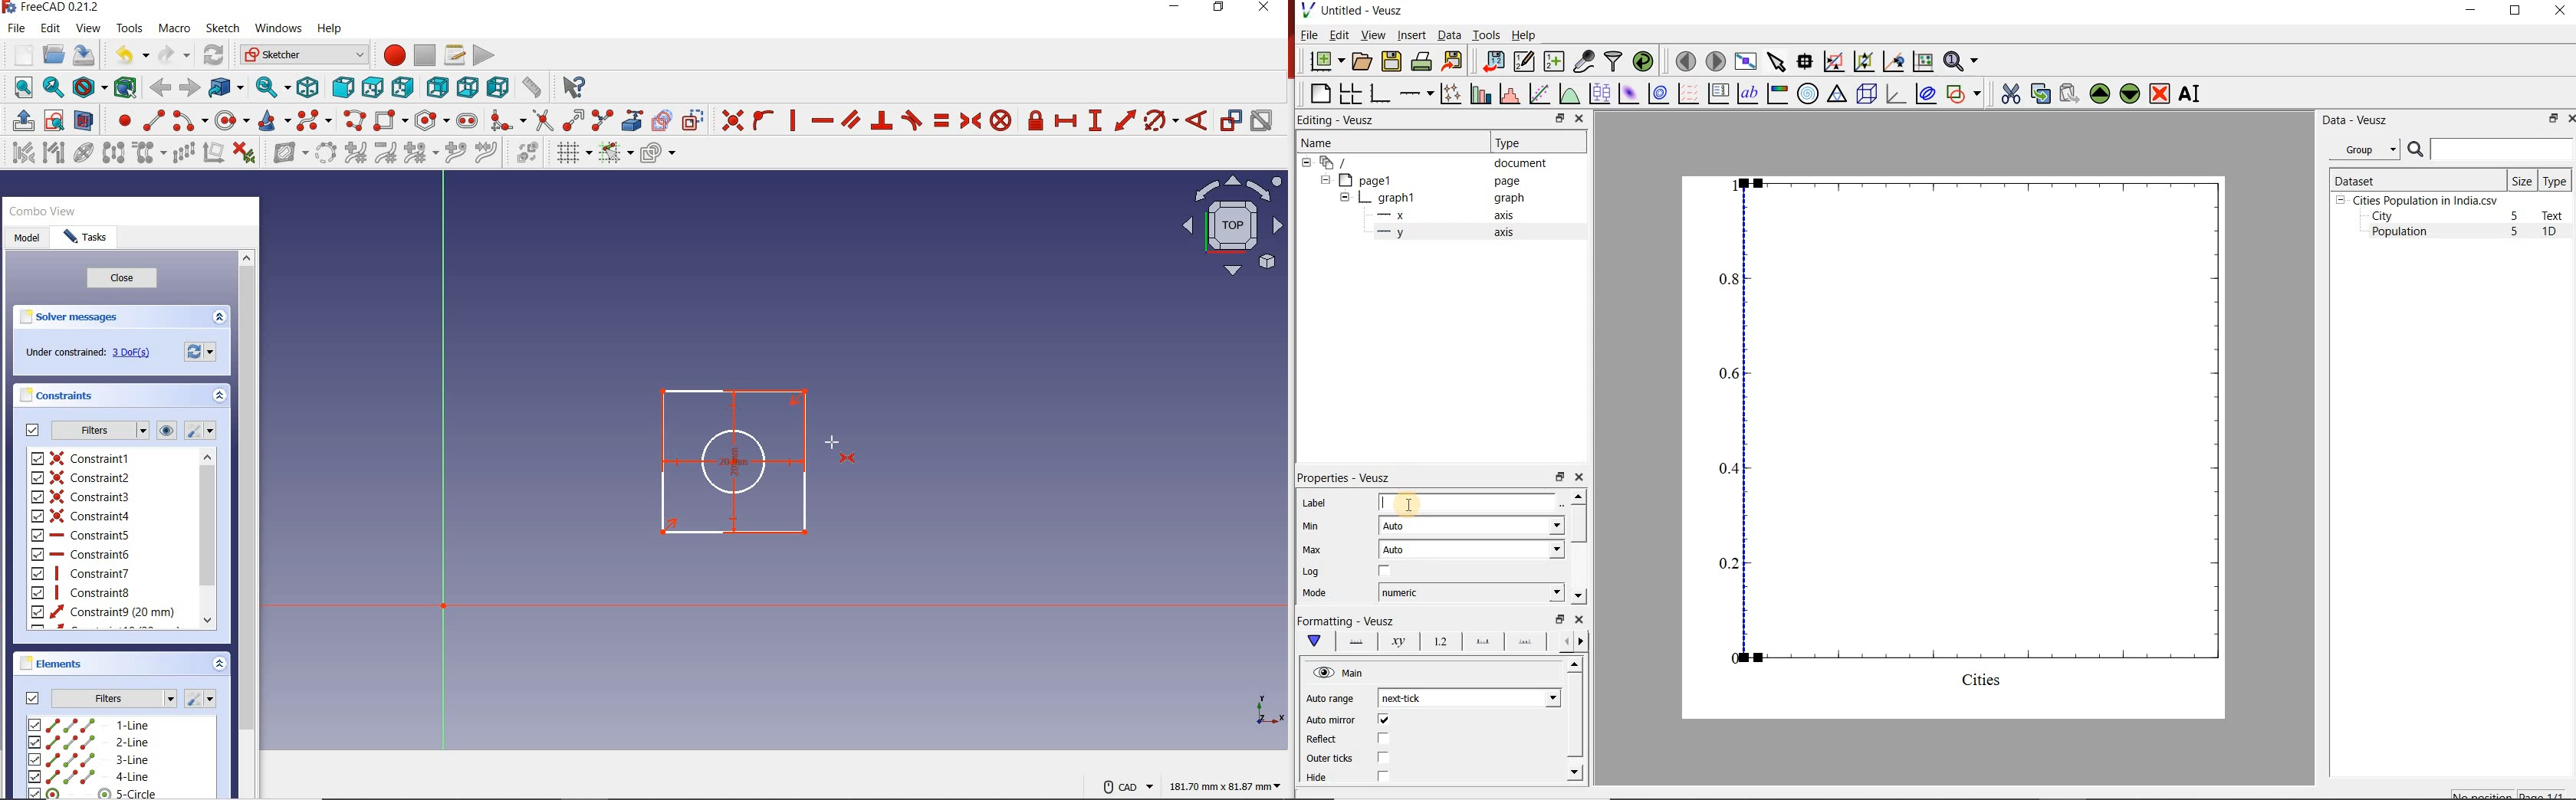 This screenshot has width=2576, height=812. What do you see at coordinates (80, 554) in the screenshot?
I see `constraint6` at bounding box center [80, 554].